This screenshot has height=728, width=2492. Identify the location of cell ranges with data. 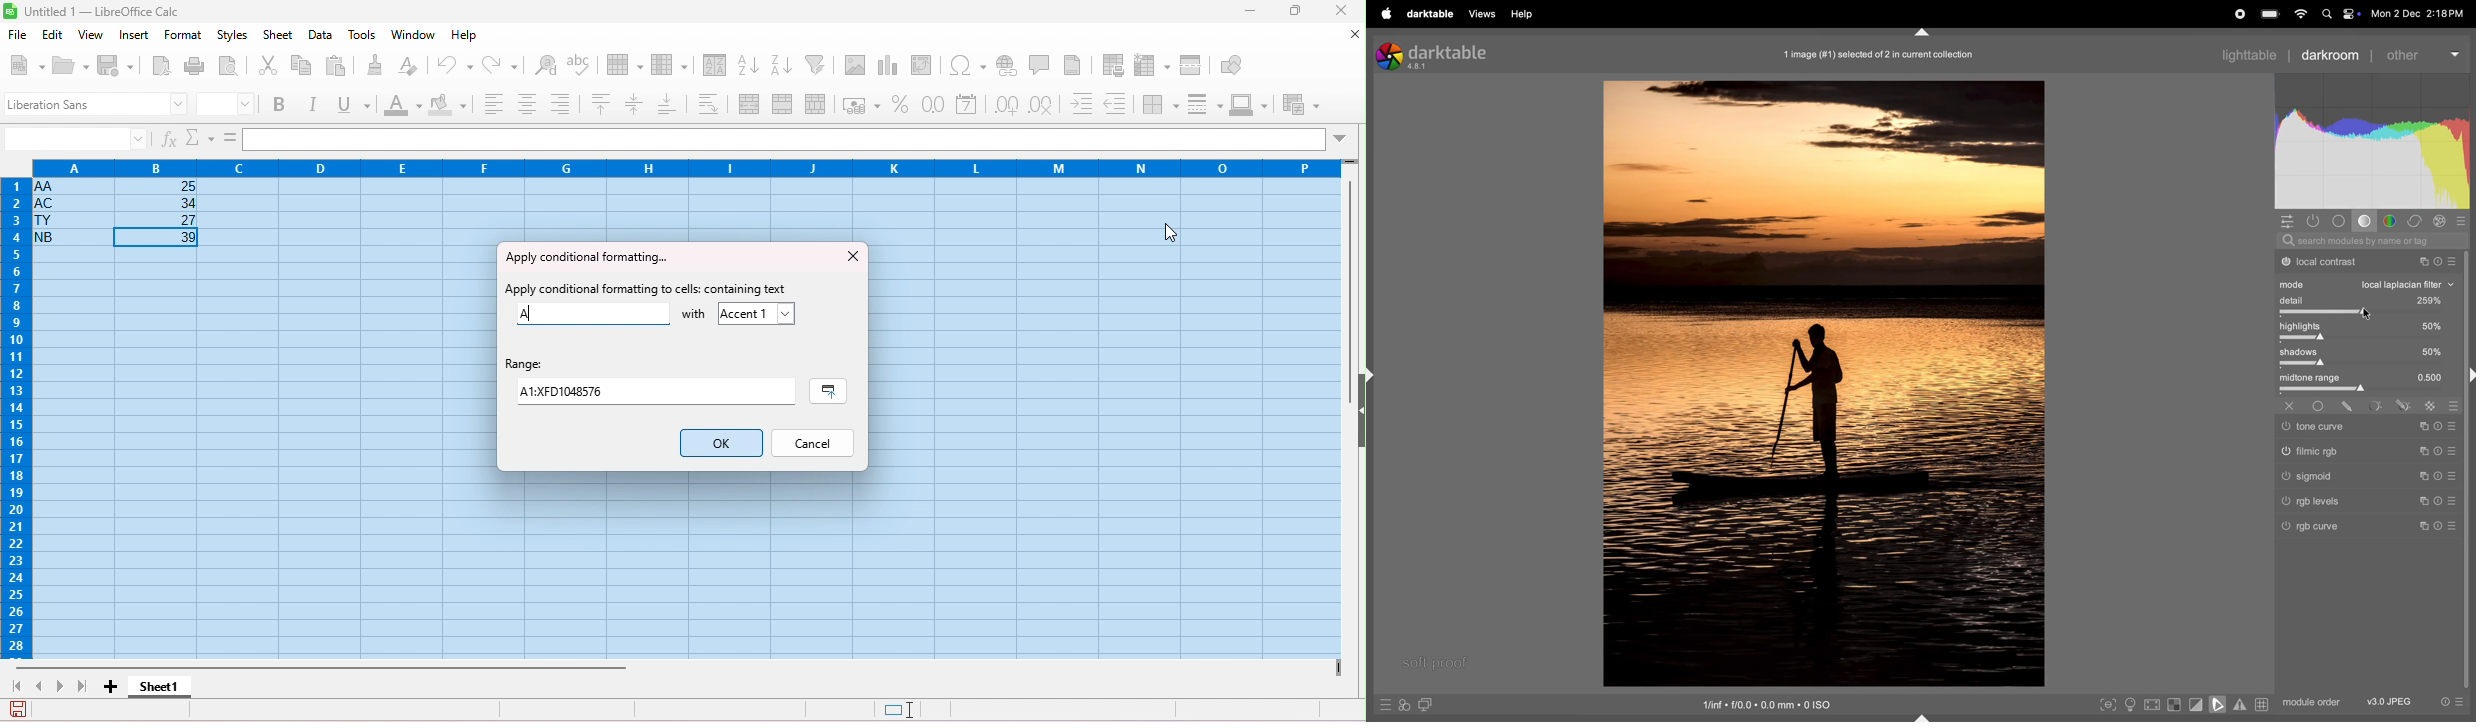
(117, 215).